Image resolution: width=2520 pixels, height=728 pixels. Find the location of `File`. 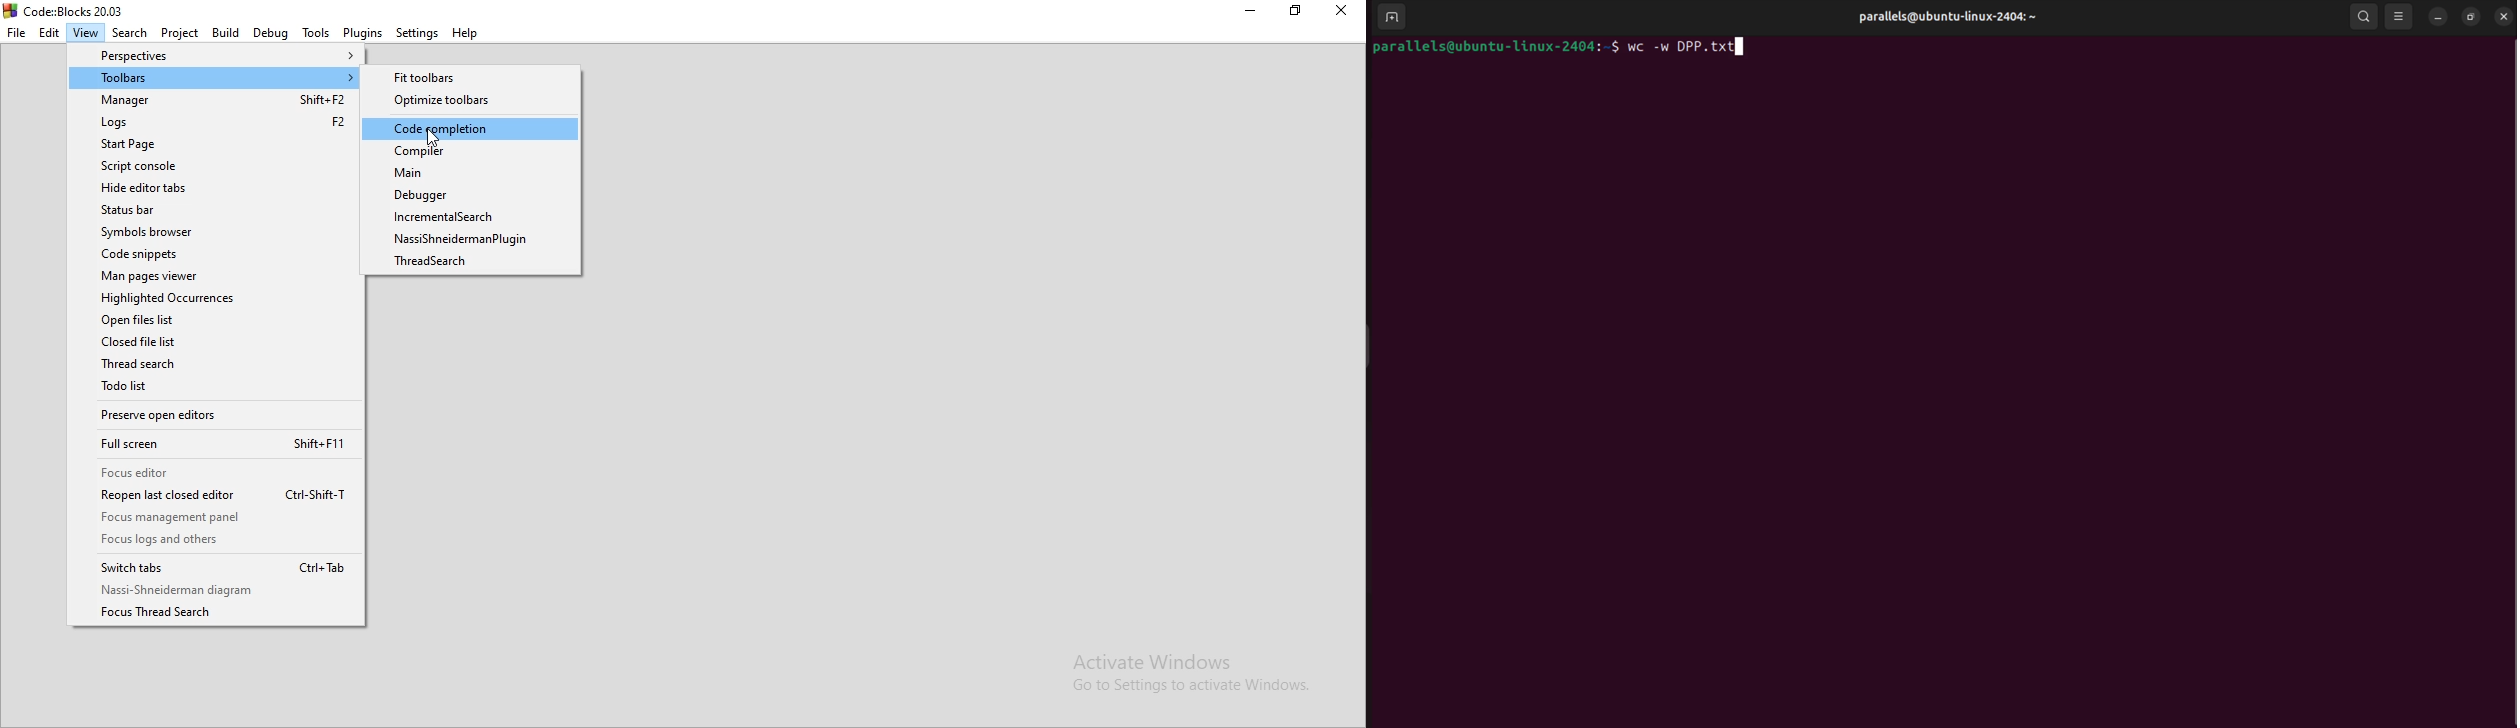

File is located at coordinates (16, 33).